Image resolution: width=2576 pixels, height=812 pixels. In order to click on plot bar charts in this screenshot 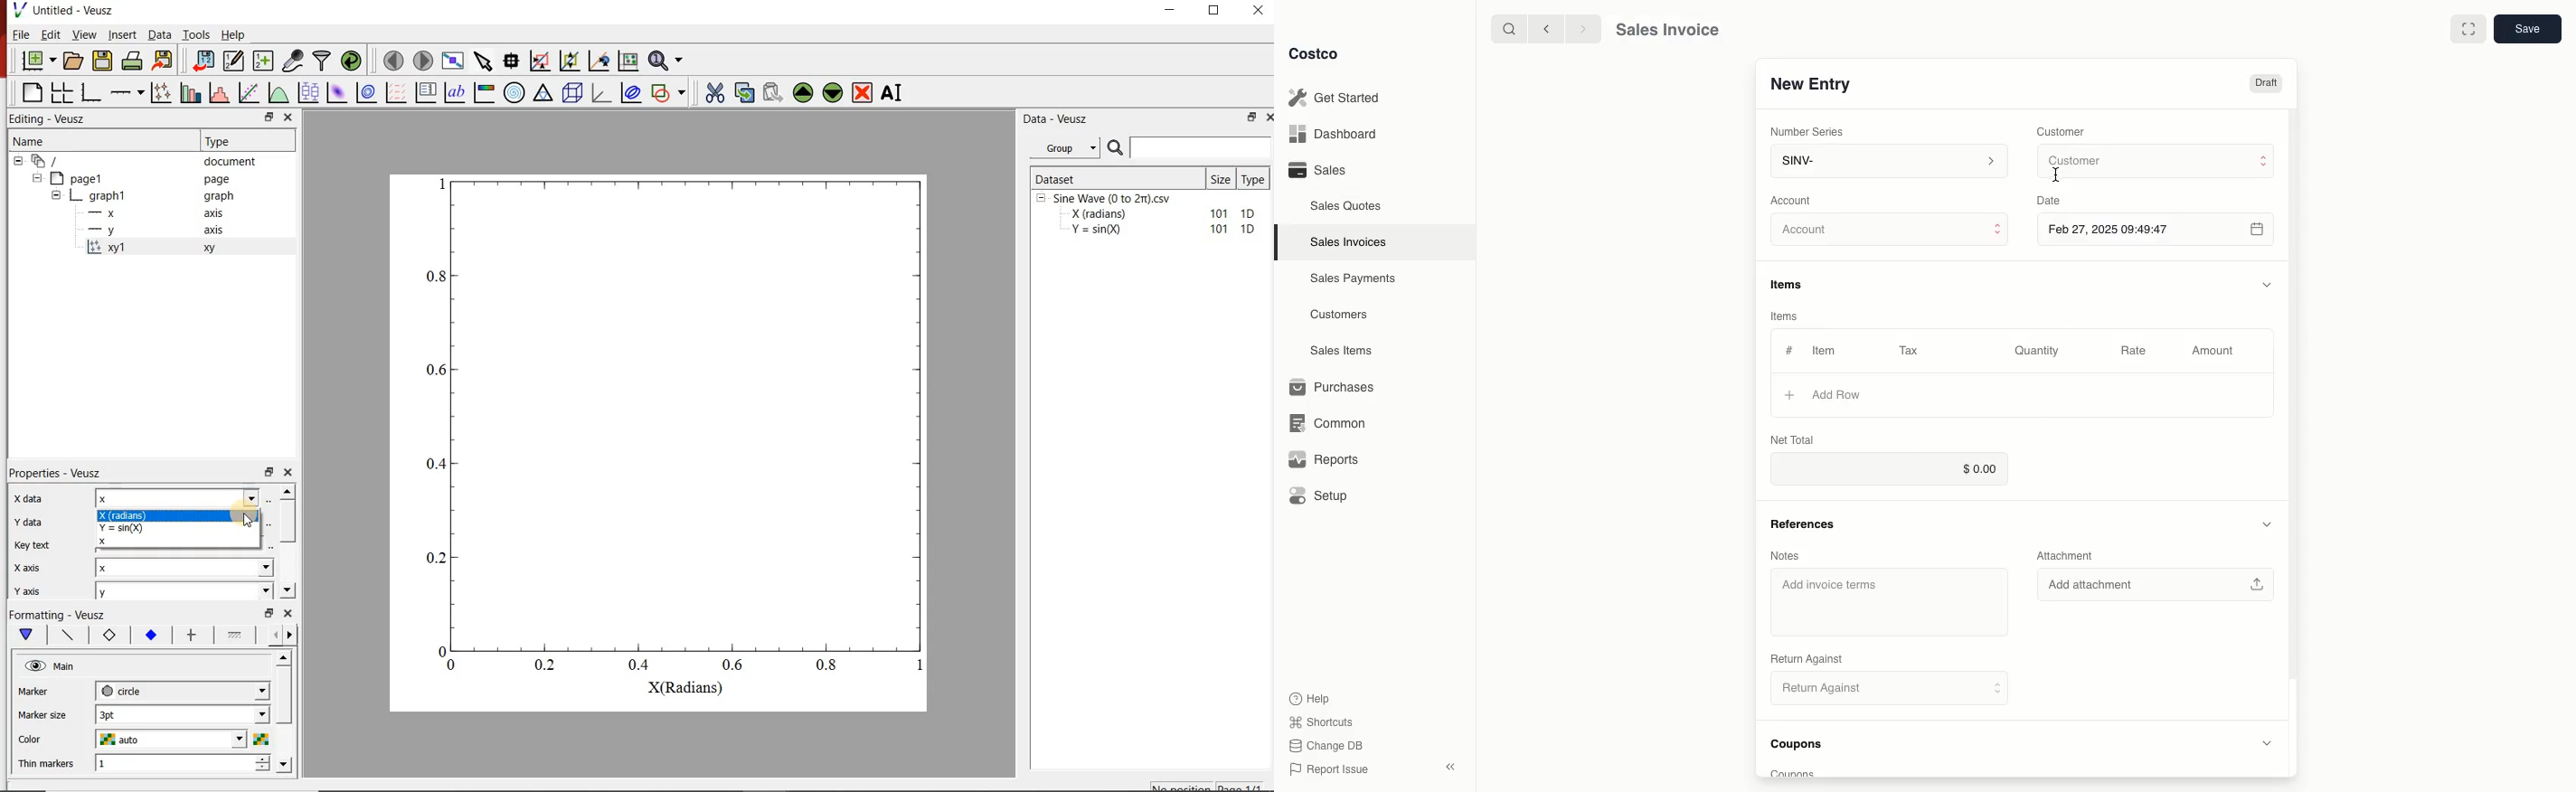, I will do `click(193, 91)`.